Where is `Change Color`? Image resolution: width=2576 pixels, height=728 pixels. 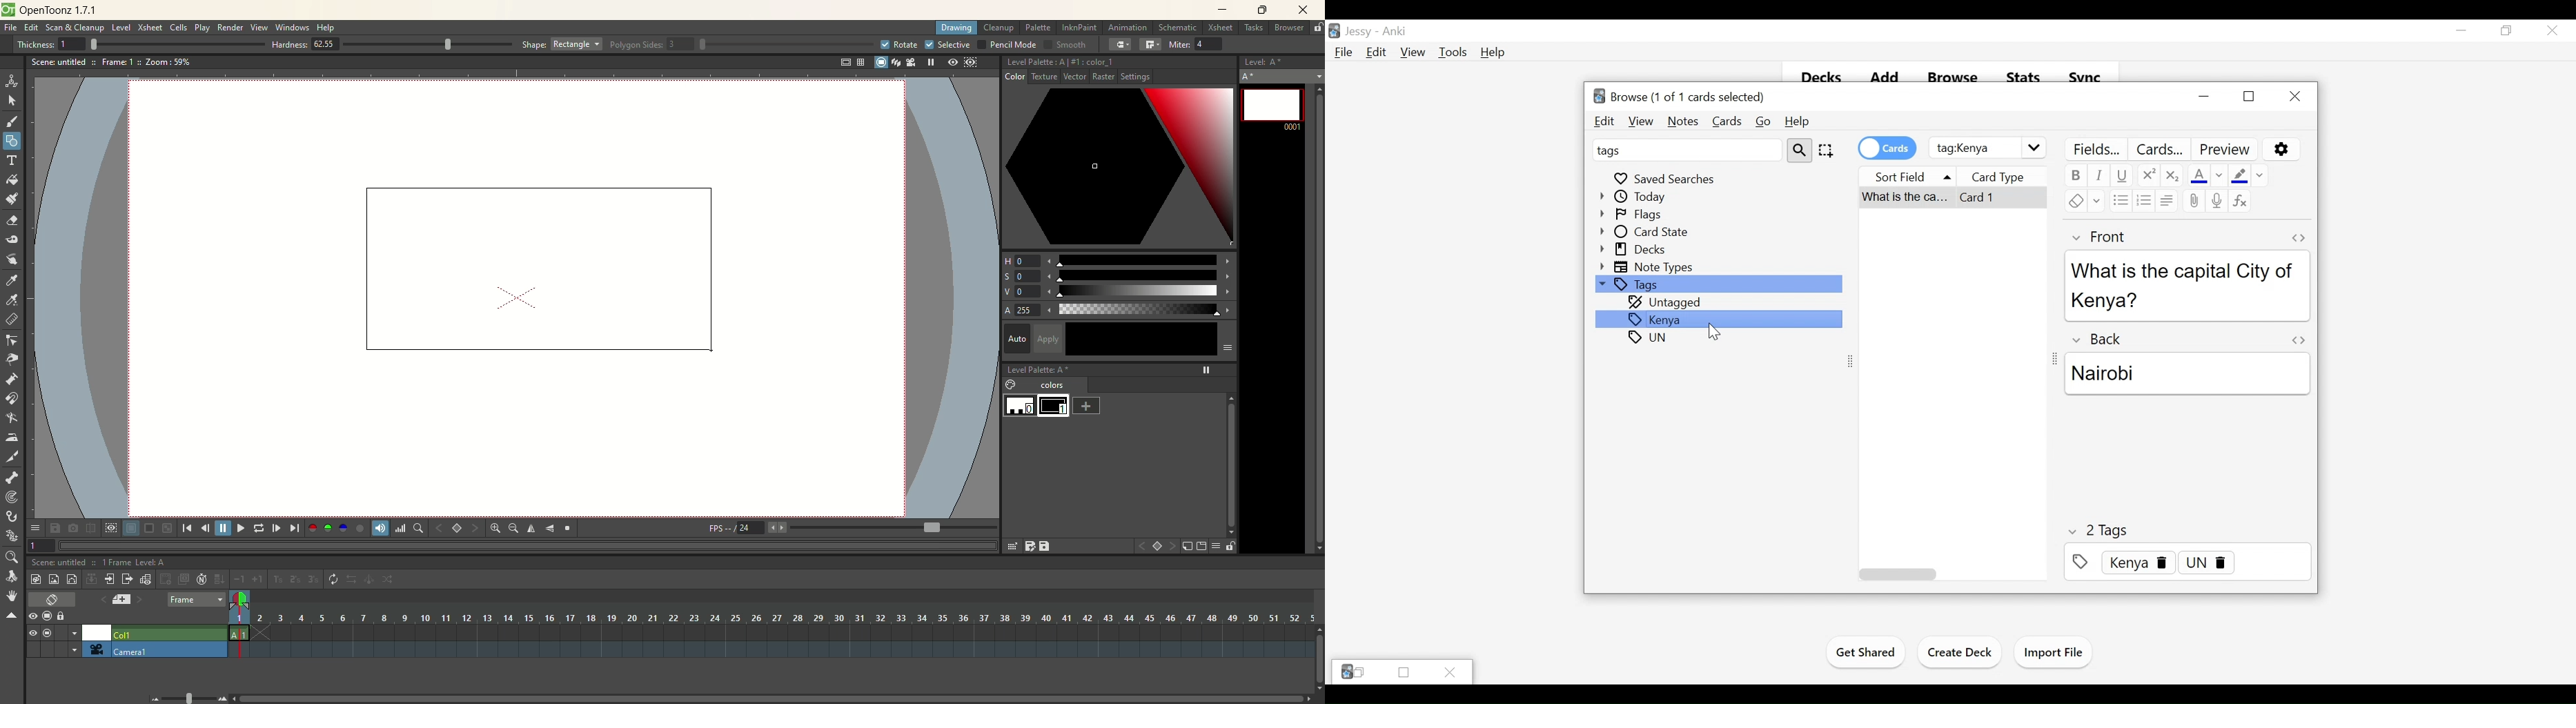
Change Color is located at coordinates (2221, 174).